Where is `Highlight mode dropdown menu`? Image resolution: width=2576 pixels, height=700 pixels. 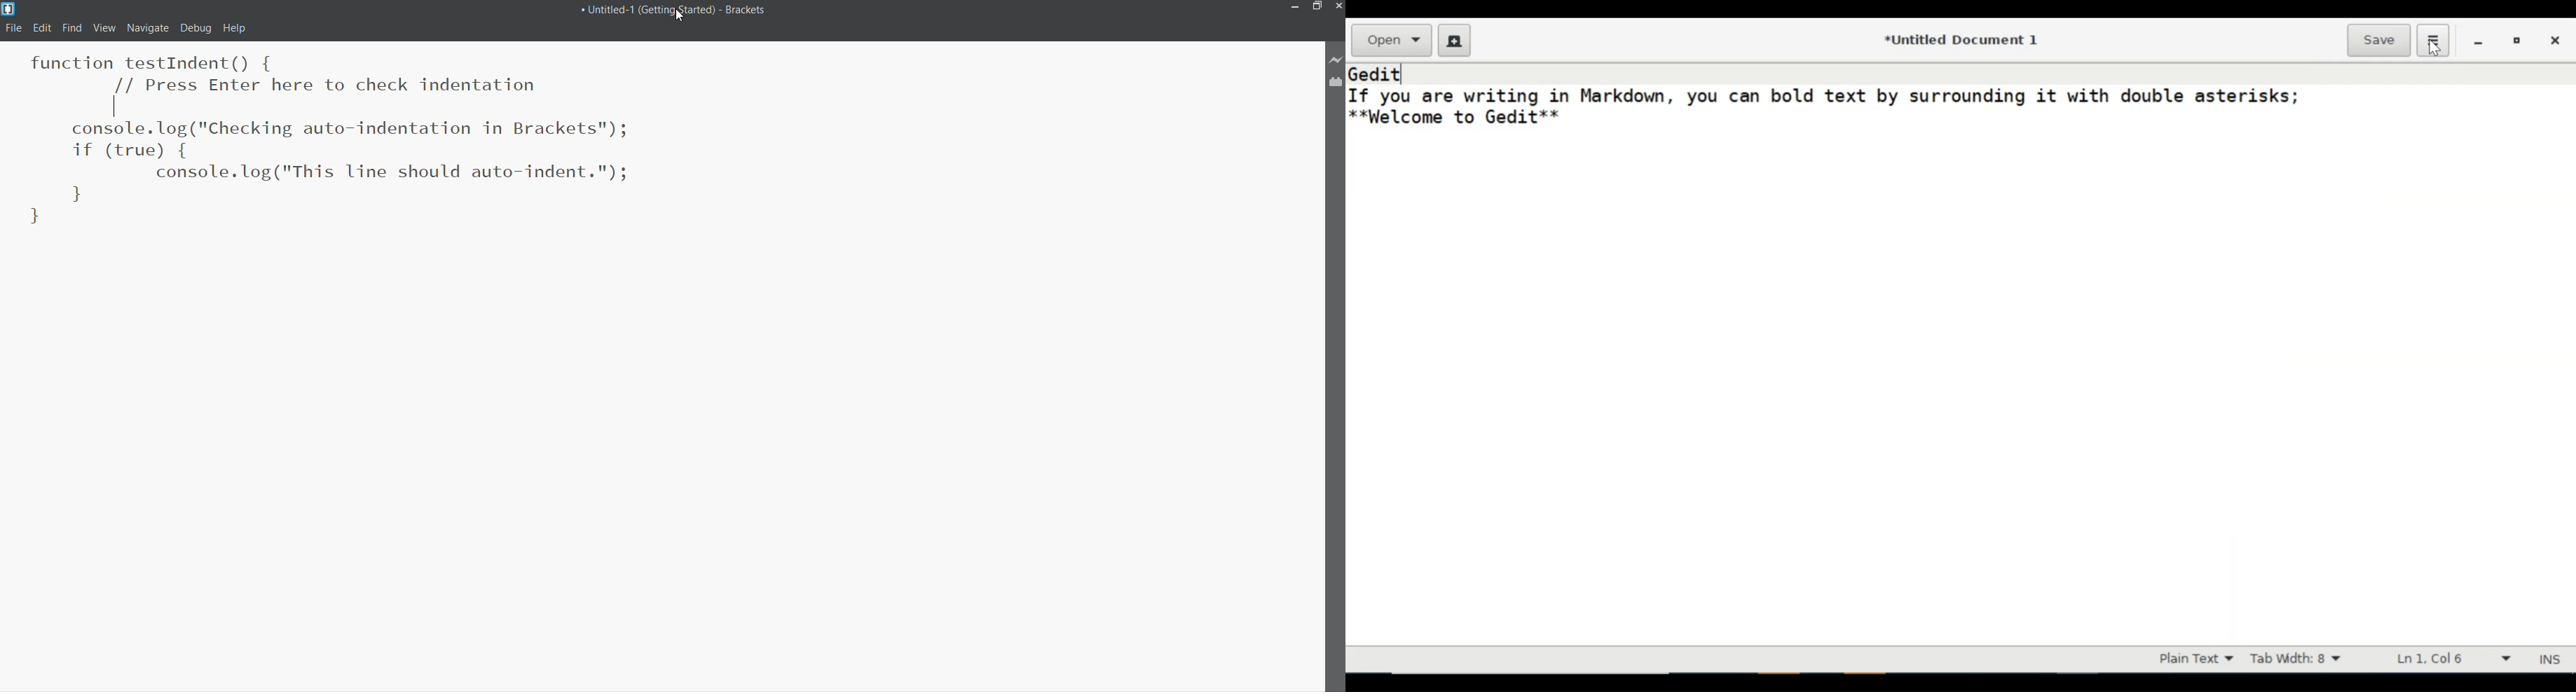 Highlight mode dropdown menu is located at coordinates (2199, 657).